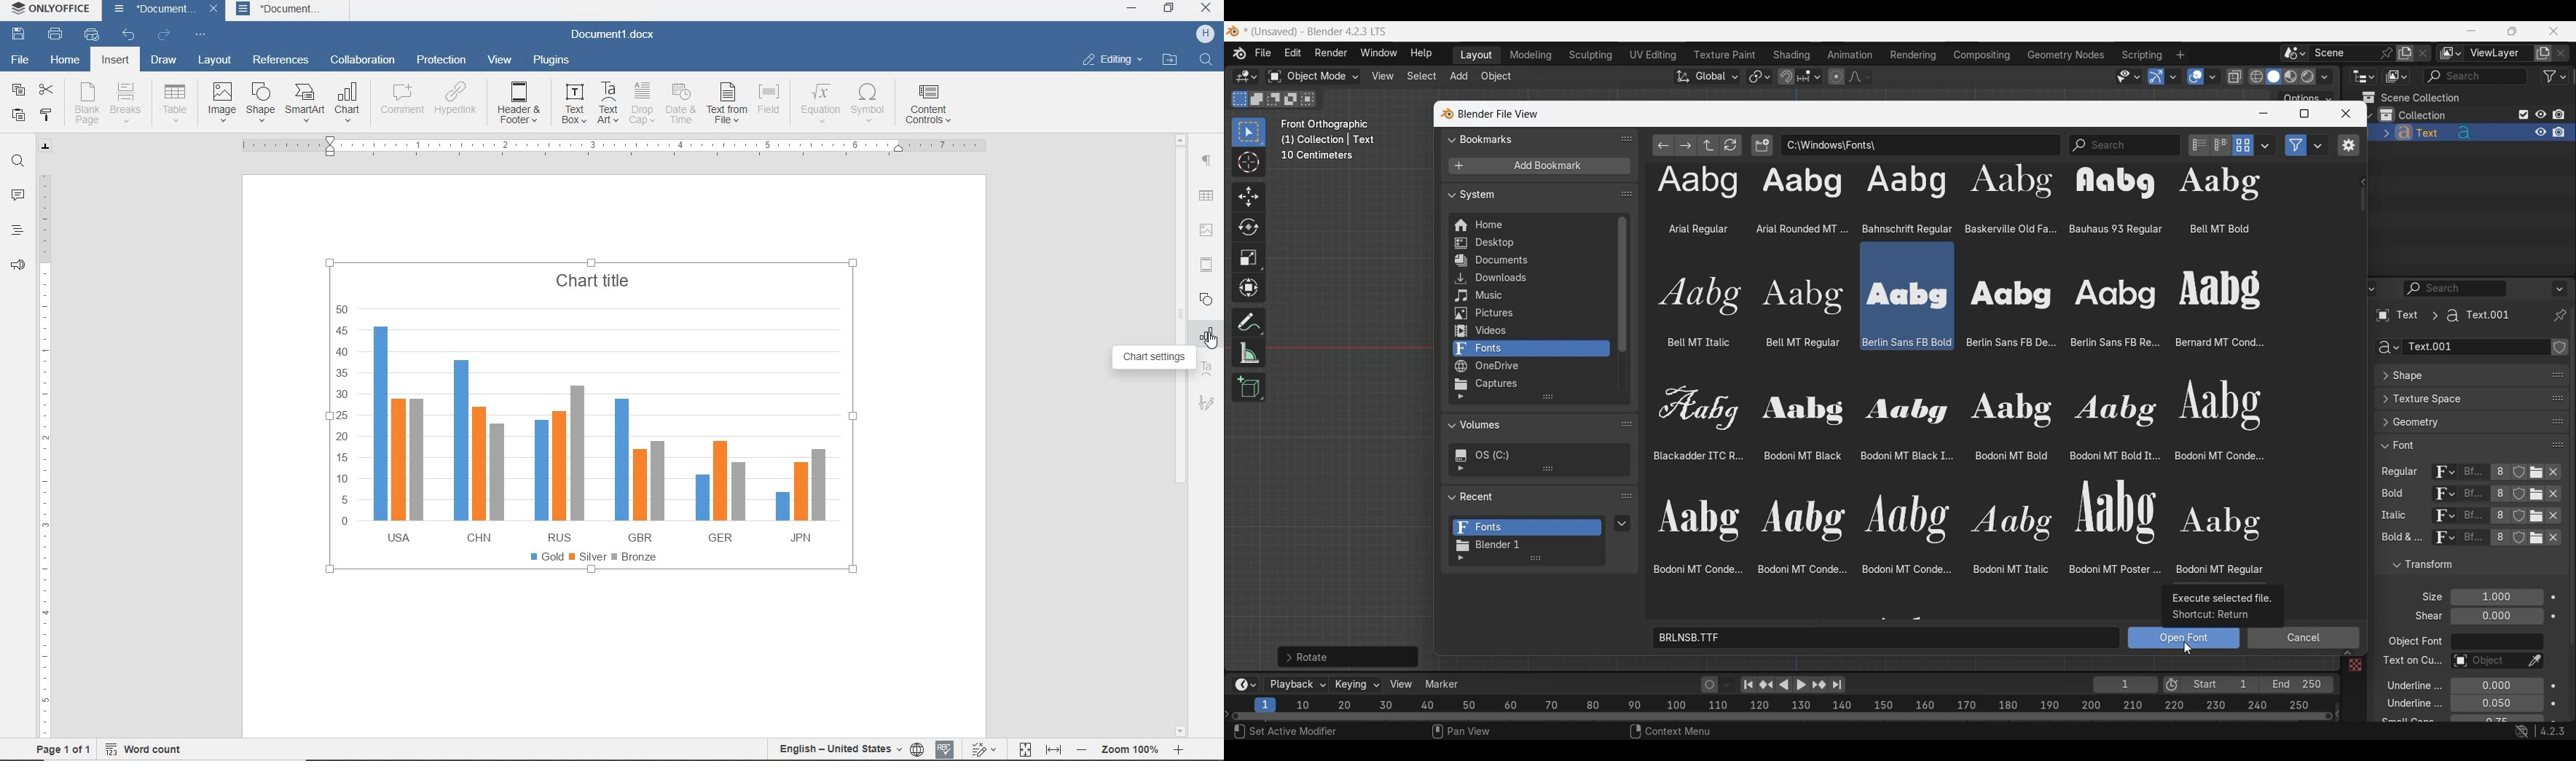 The image size is (2576, 784). Describe the element at coordinates (1266, 703) in the screenshot. I see `Current frame, highlighted` at that location.